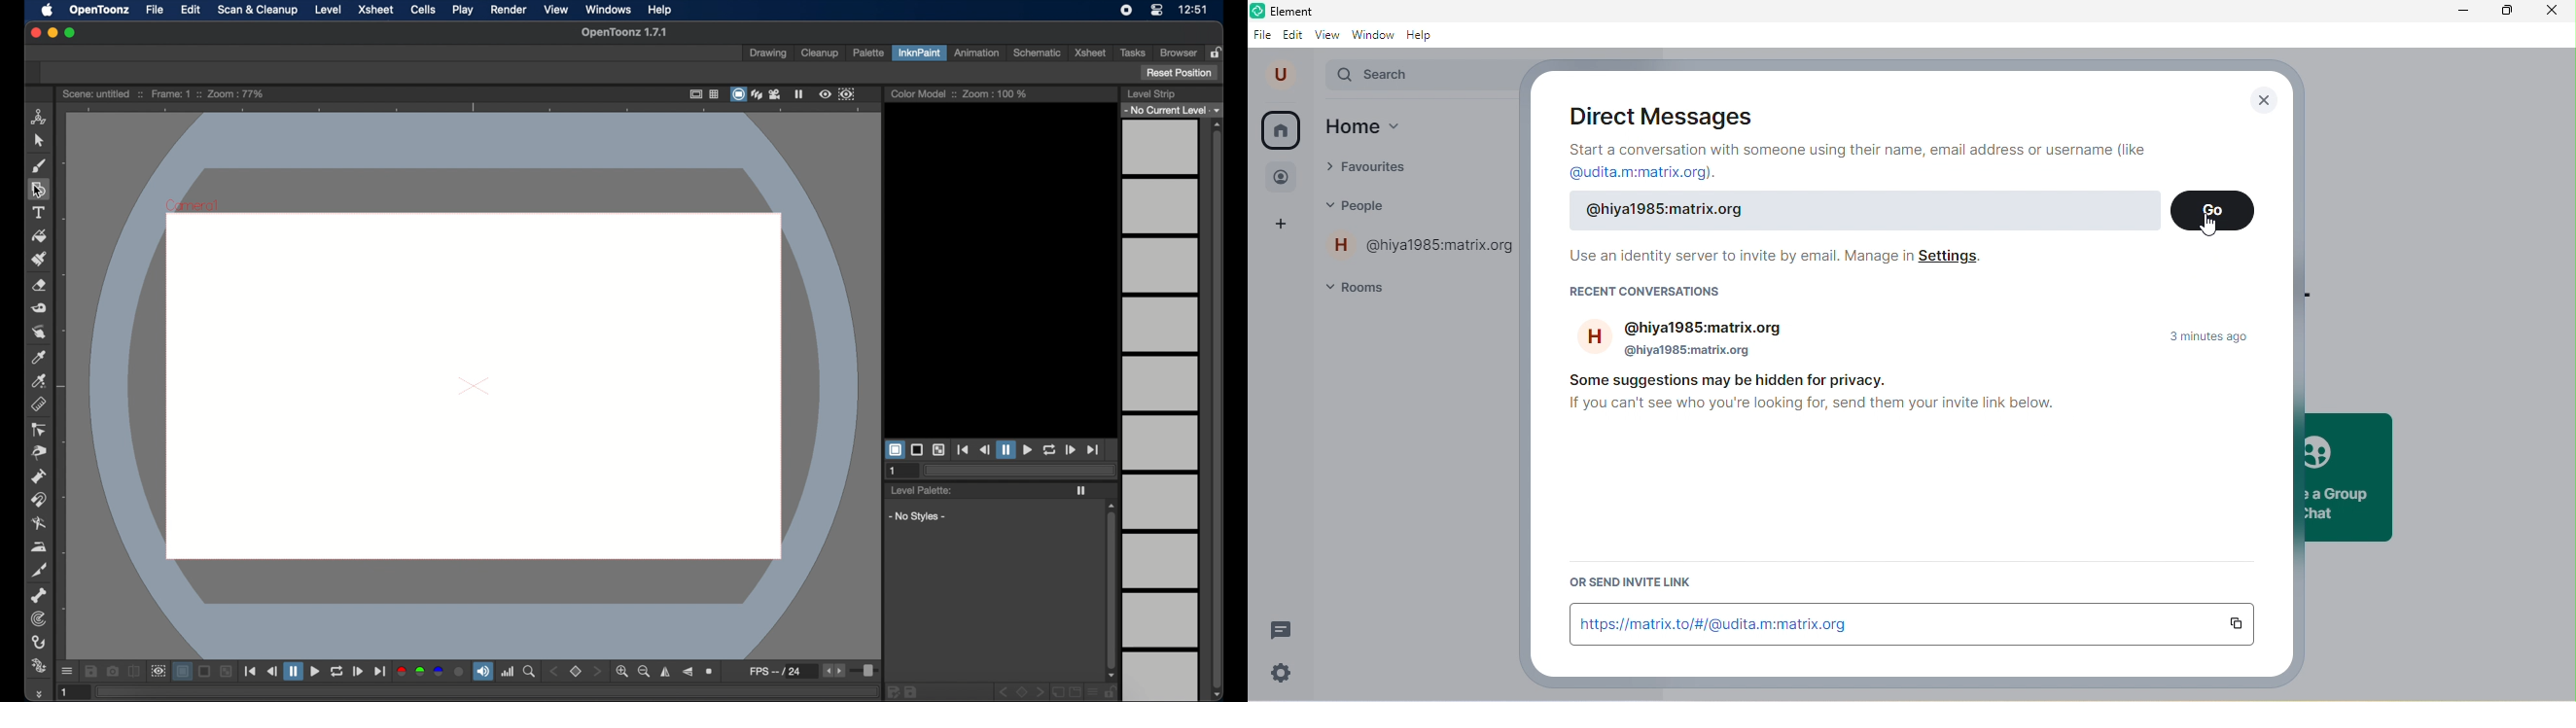 The height and width of the screenshot is (728, 2576). Describe the element at coordinates (2241, 624) in the screenshot. I see `copy` at that location.